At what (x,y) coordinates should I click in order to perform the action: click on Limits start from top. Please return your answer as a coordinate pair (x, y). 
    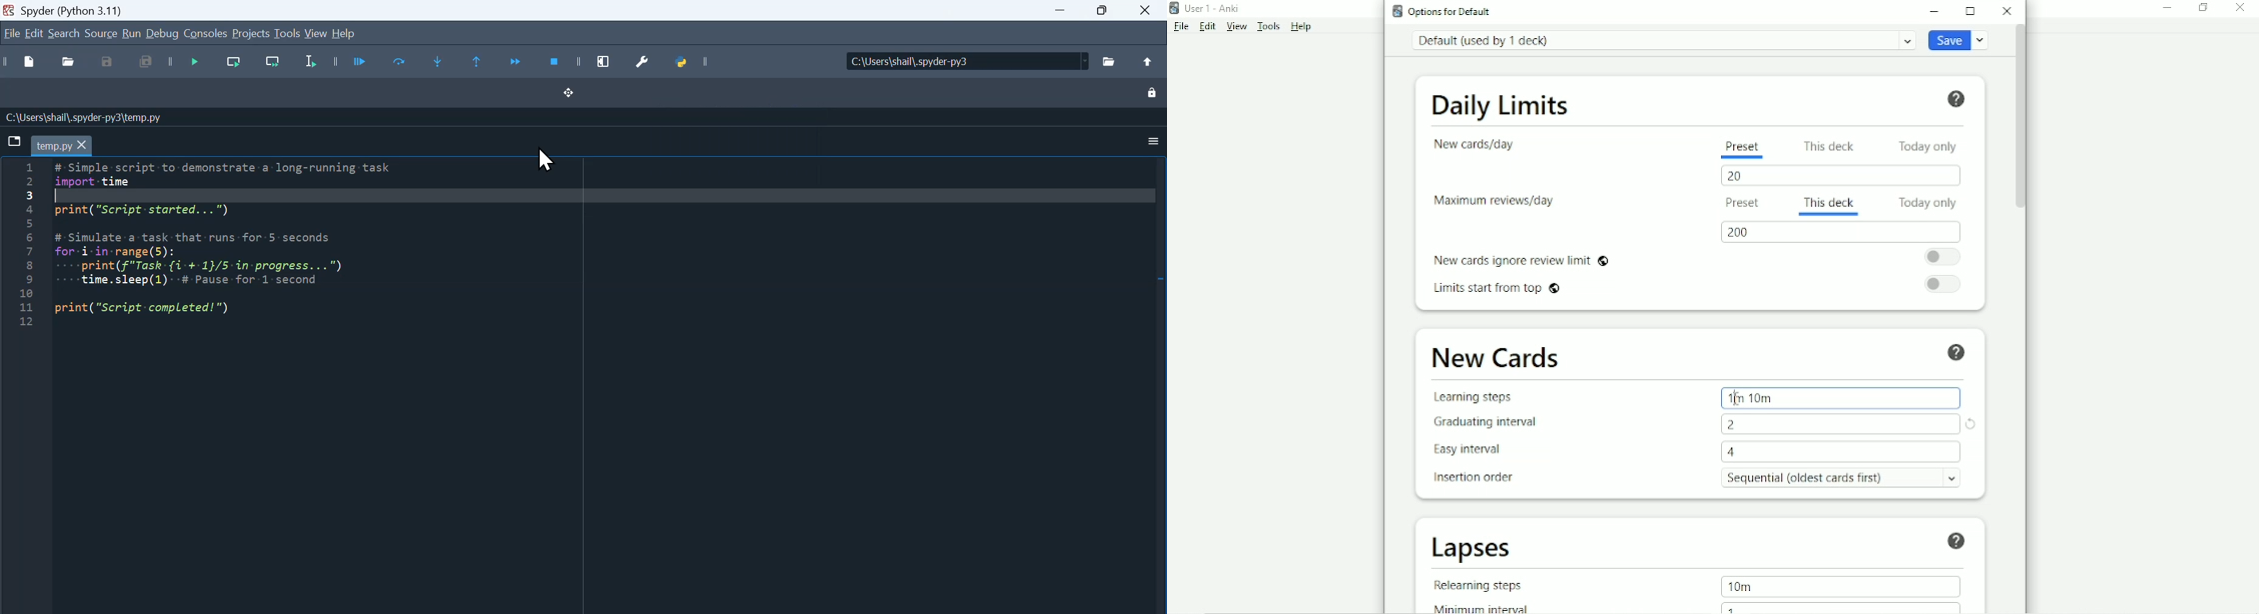
    Looking at the image, I should click on (1499, 290).